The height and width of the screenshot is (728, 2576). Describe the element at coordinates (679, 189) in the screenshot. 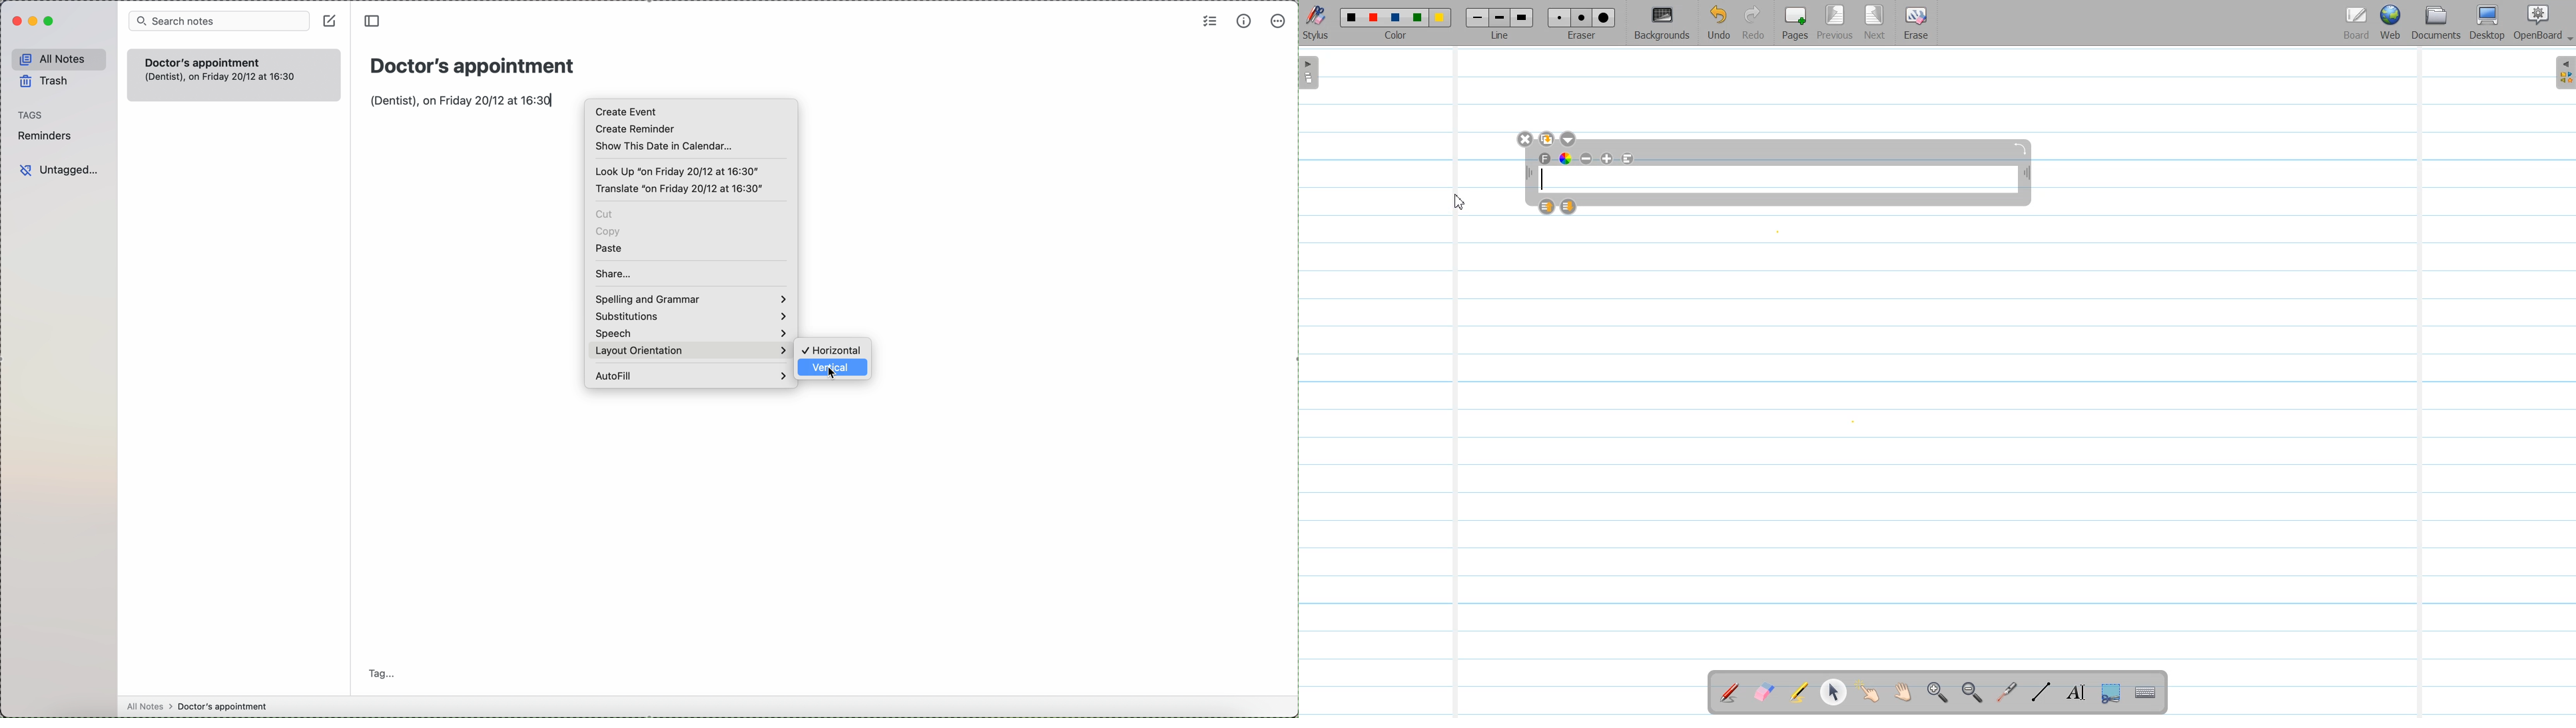

I see `translate on friday 20}712 at 16:30` at that location.